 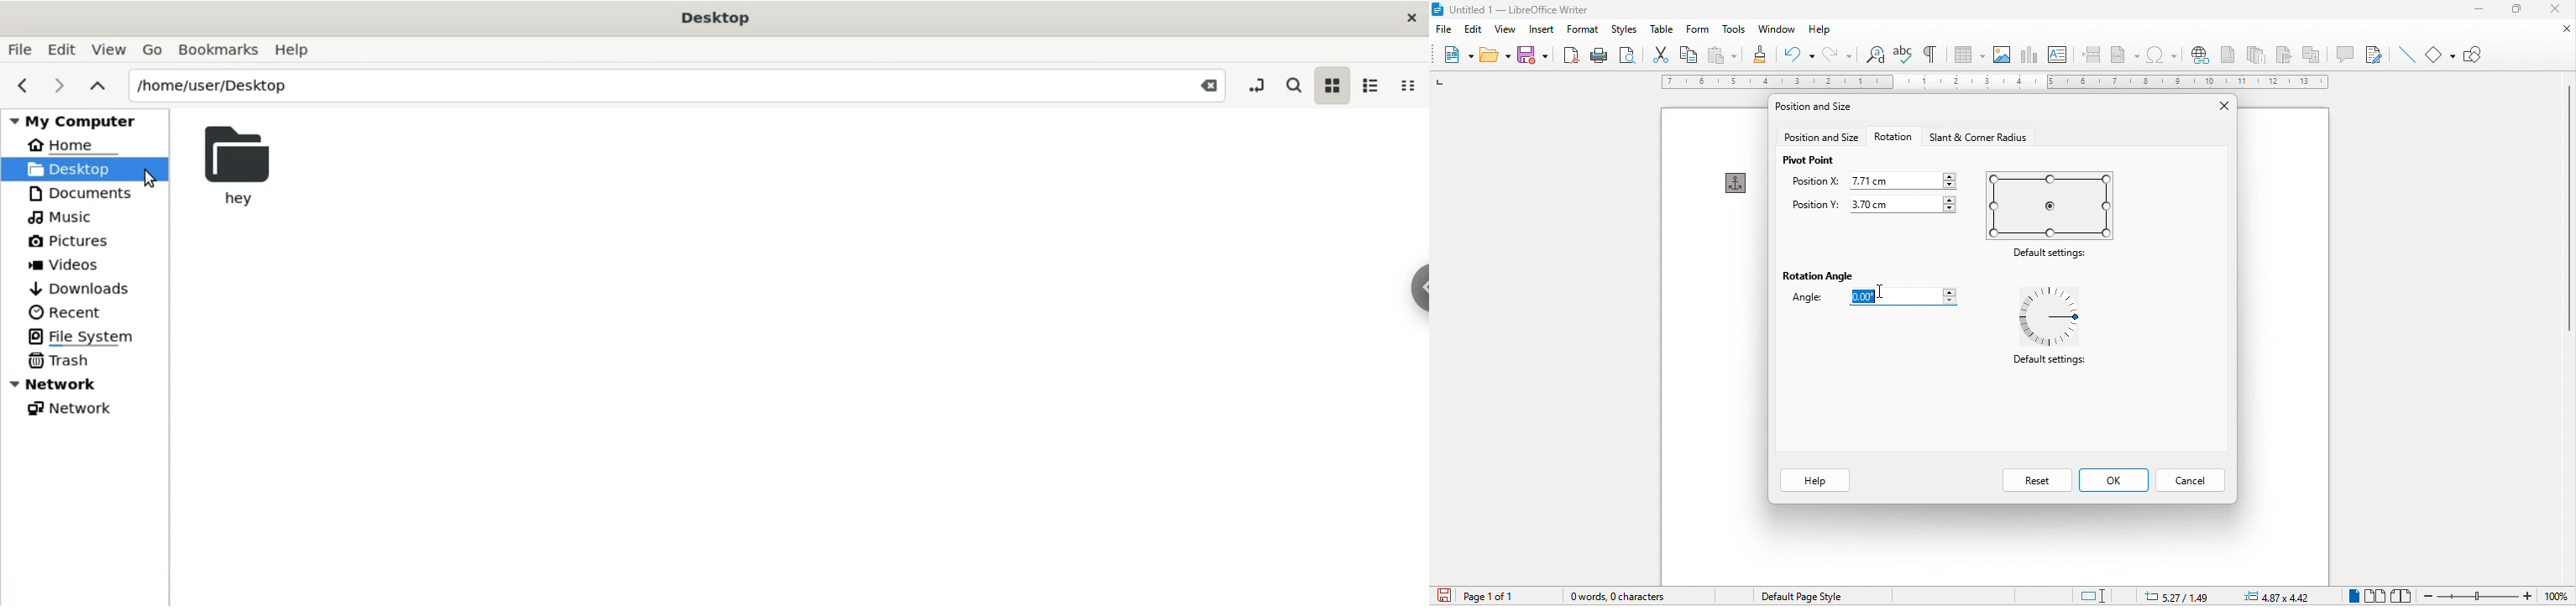 I want to click on table, so click(x=1661, y=31).